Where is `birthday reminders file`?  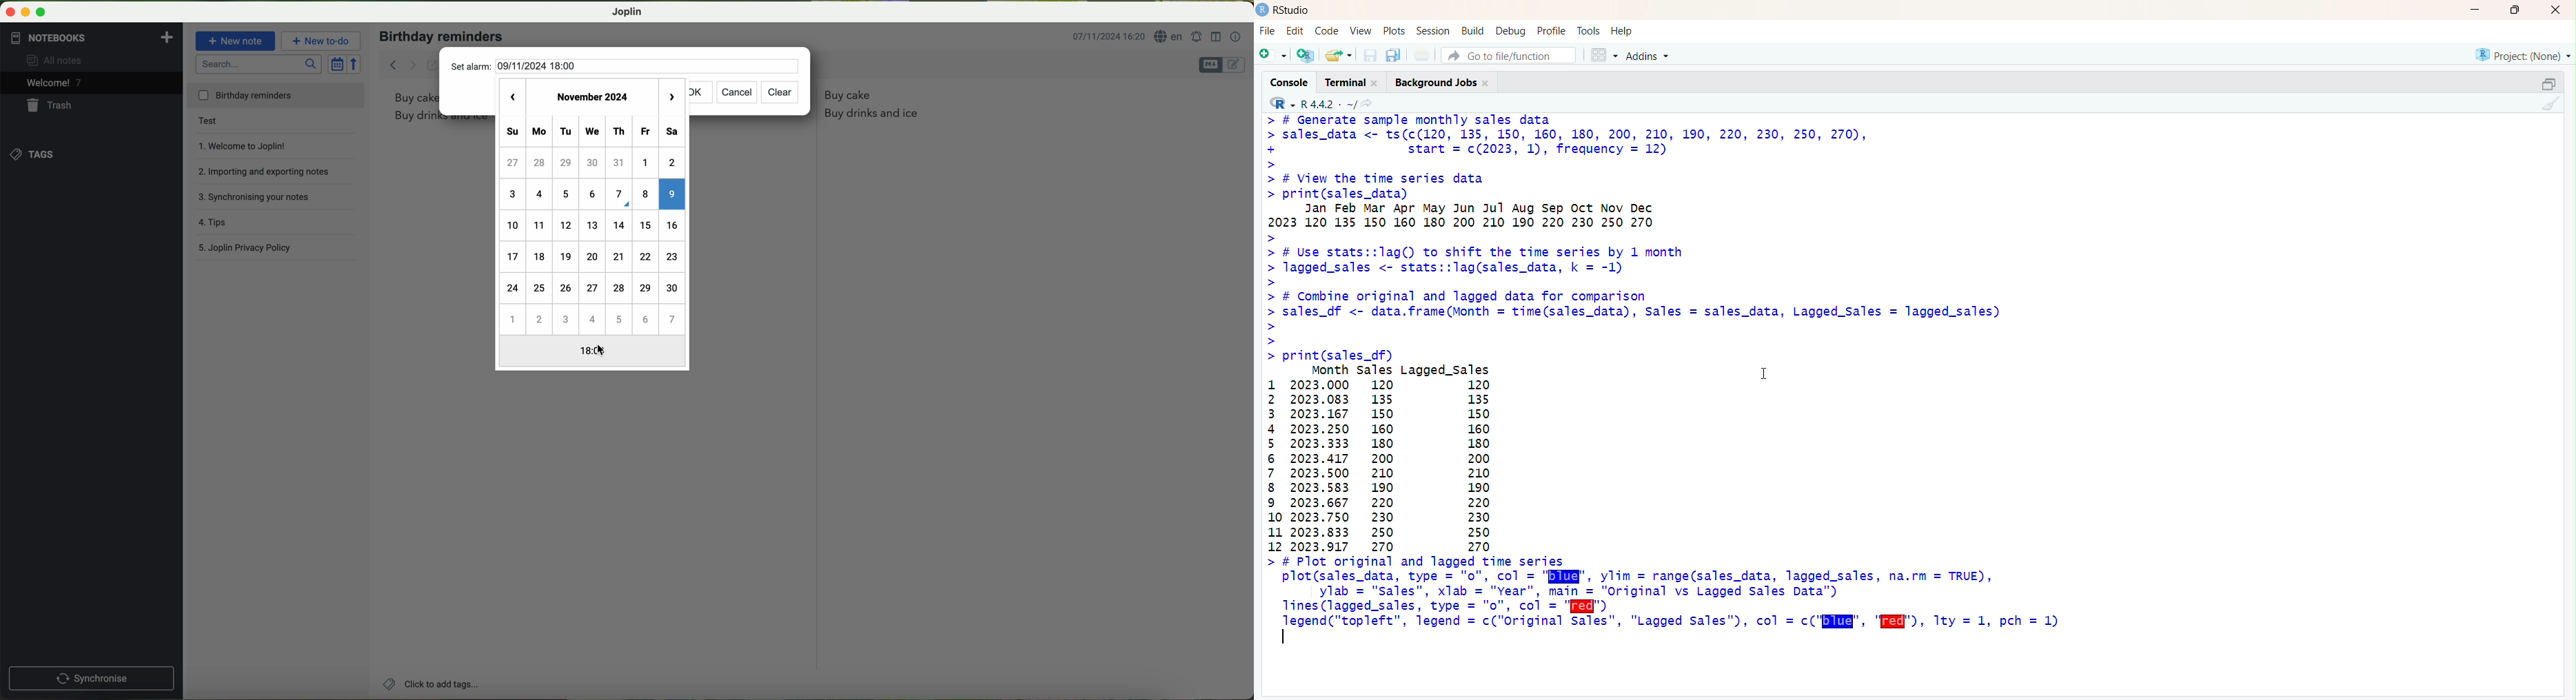
birthday reminders file is located at coordinates (277, 97).